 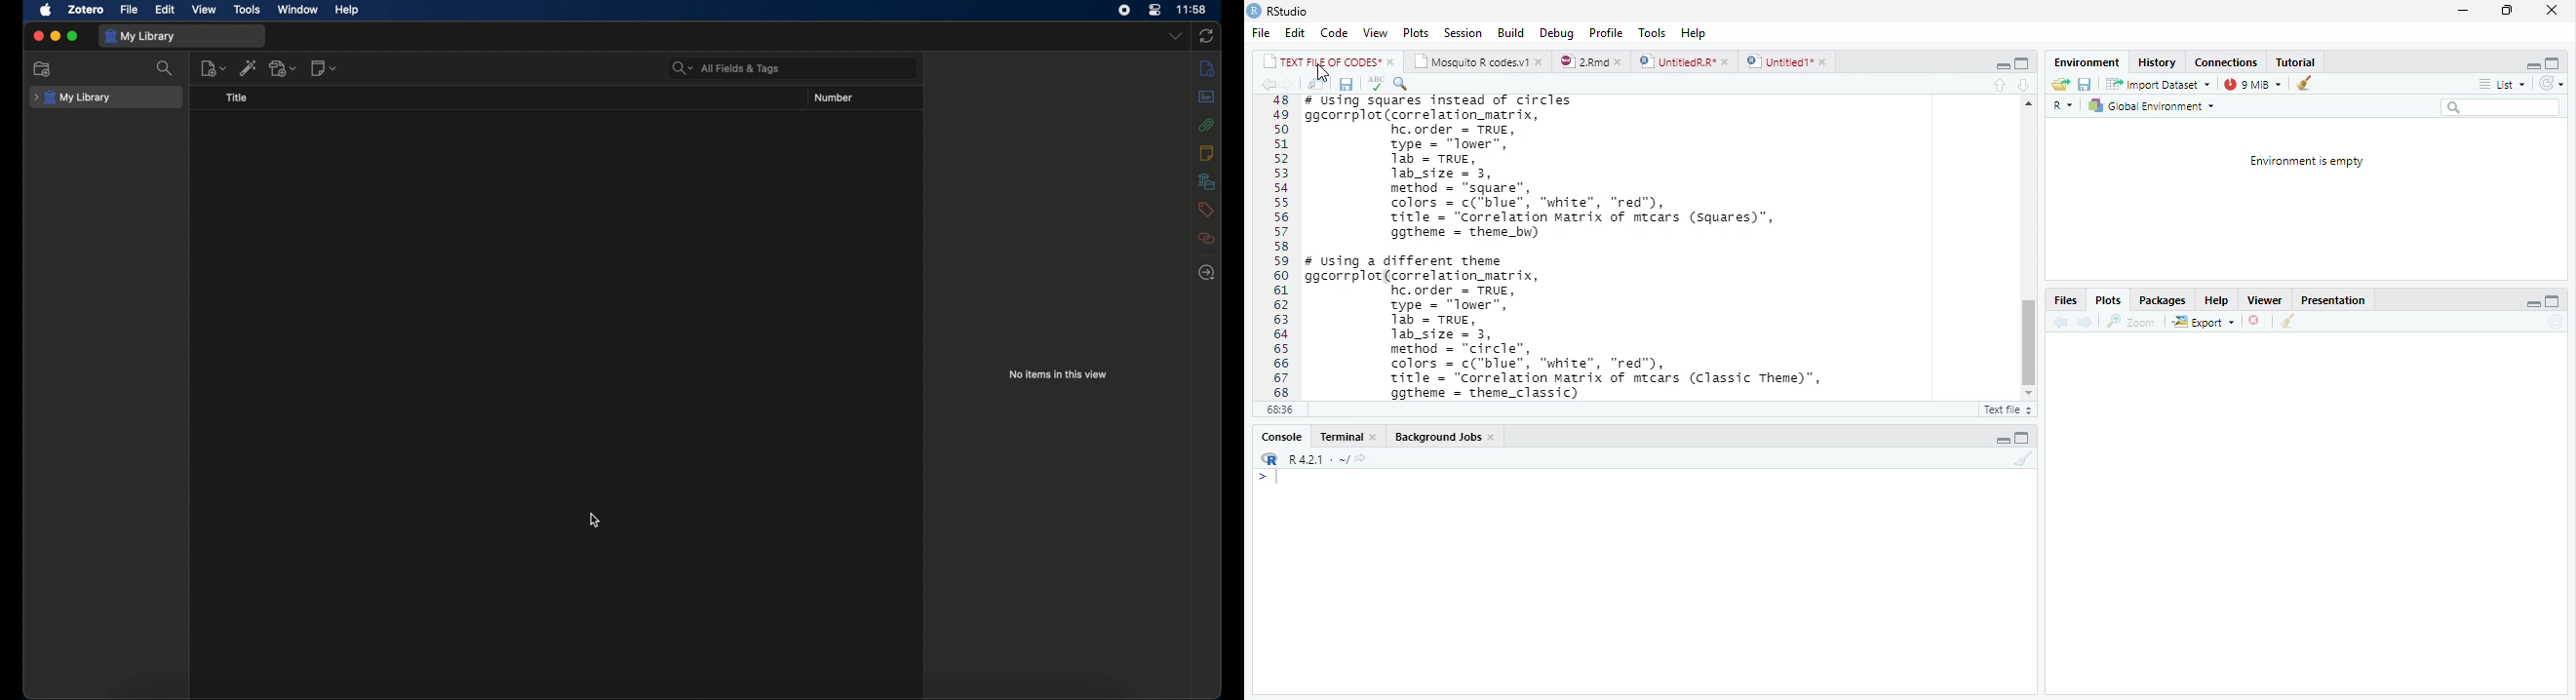 I want to click on Export , so click(x=2203, y=322).